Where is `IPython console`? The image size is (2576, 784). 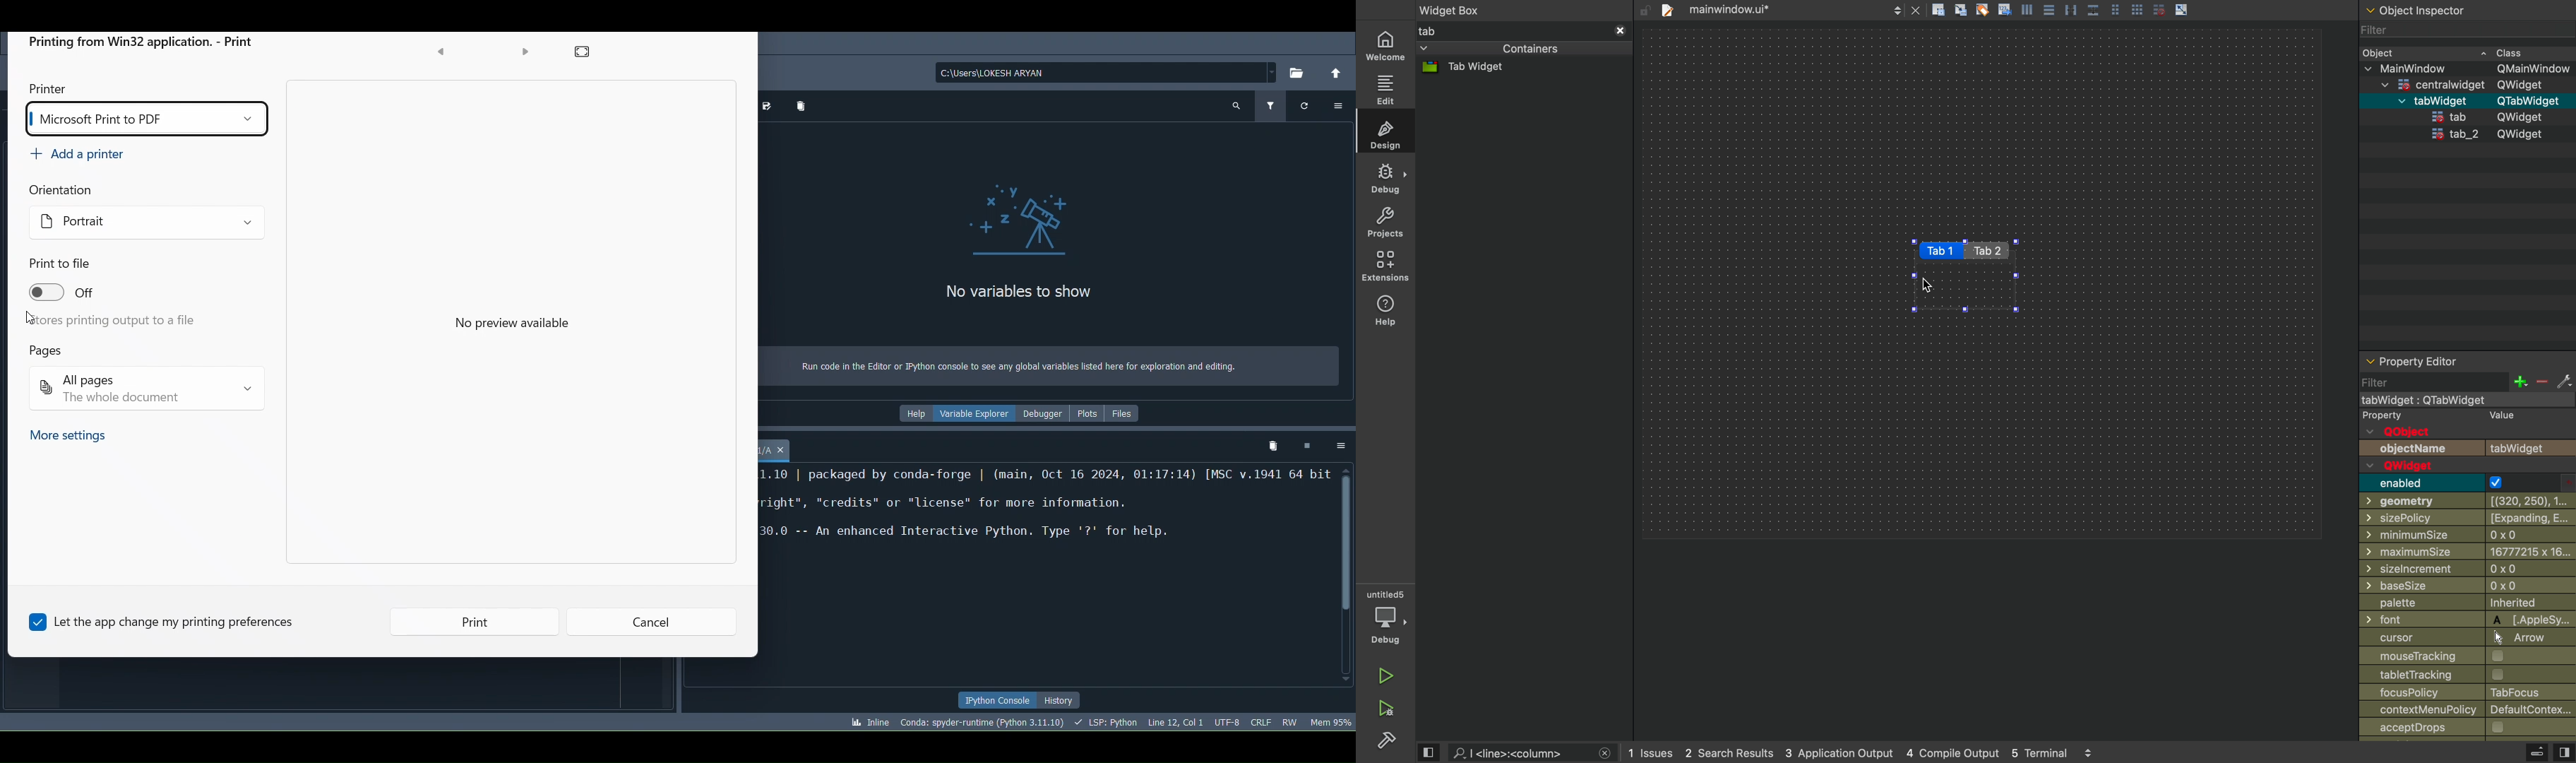
IPython console is located at coordinates (992, 700).